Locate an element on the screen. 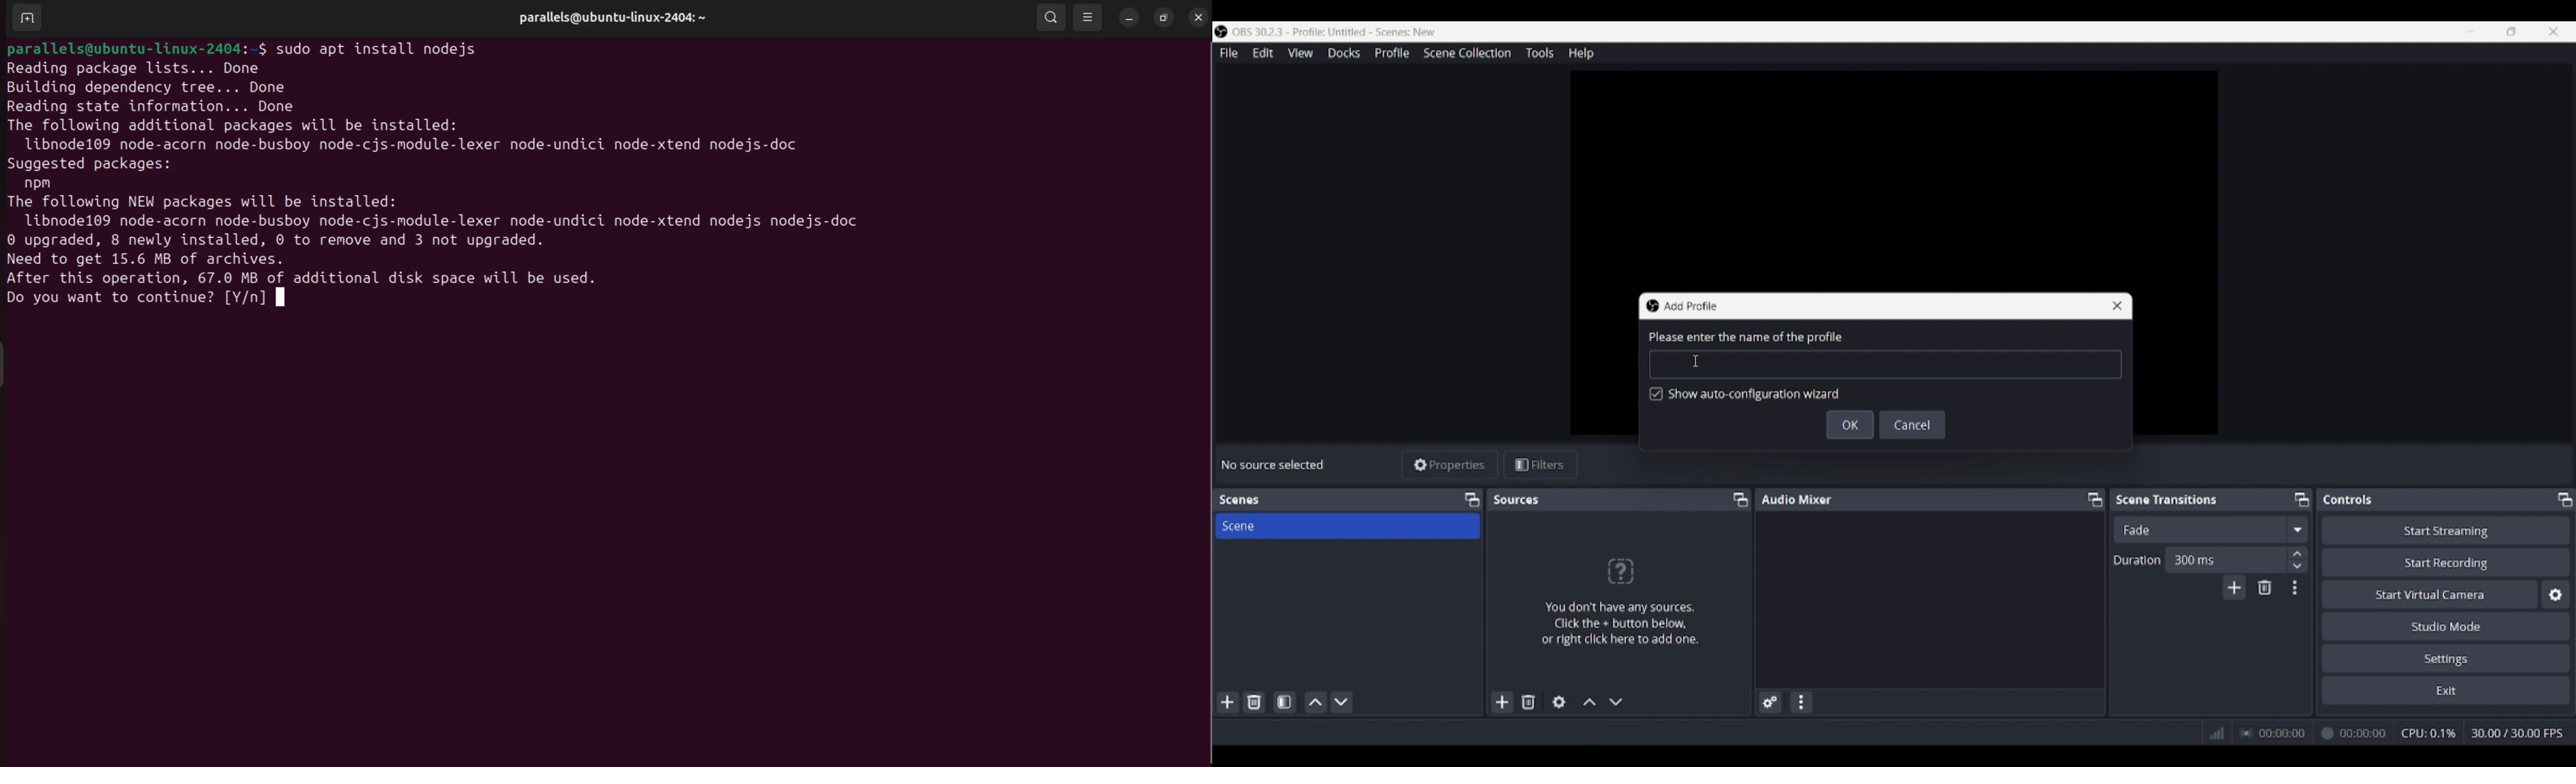 This screenshot has height=784, width=2576. Scene title is located at coordinates (1347, 526).